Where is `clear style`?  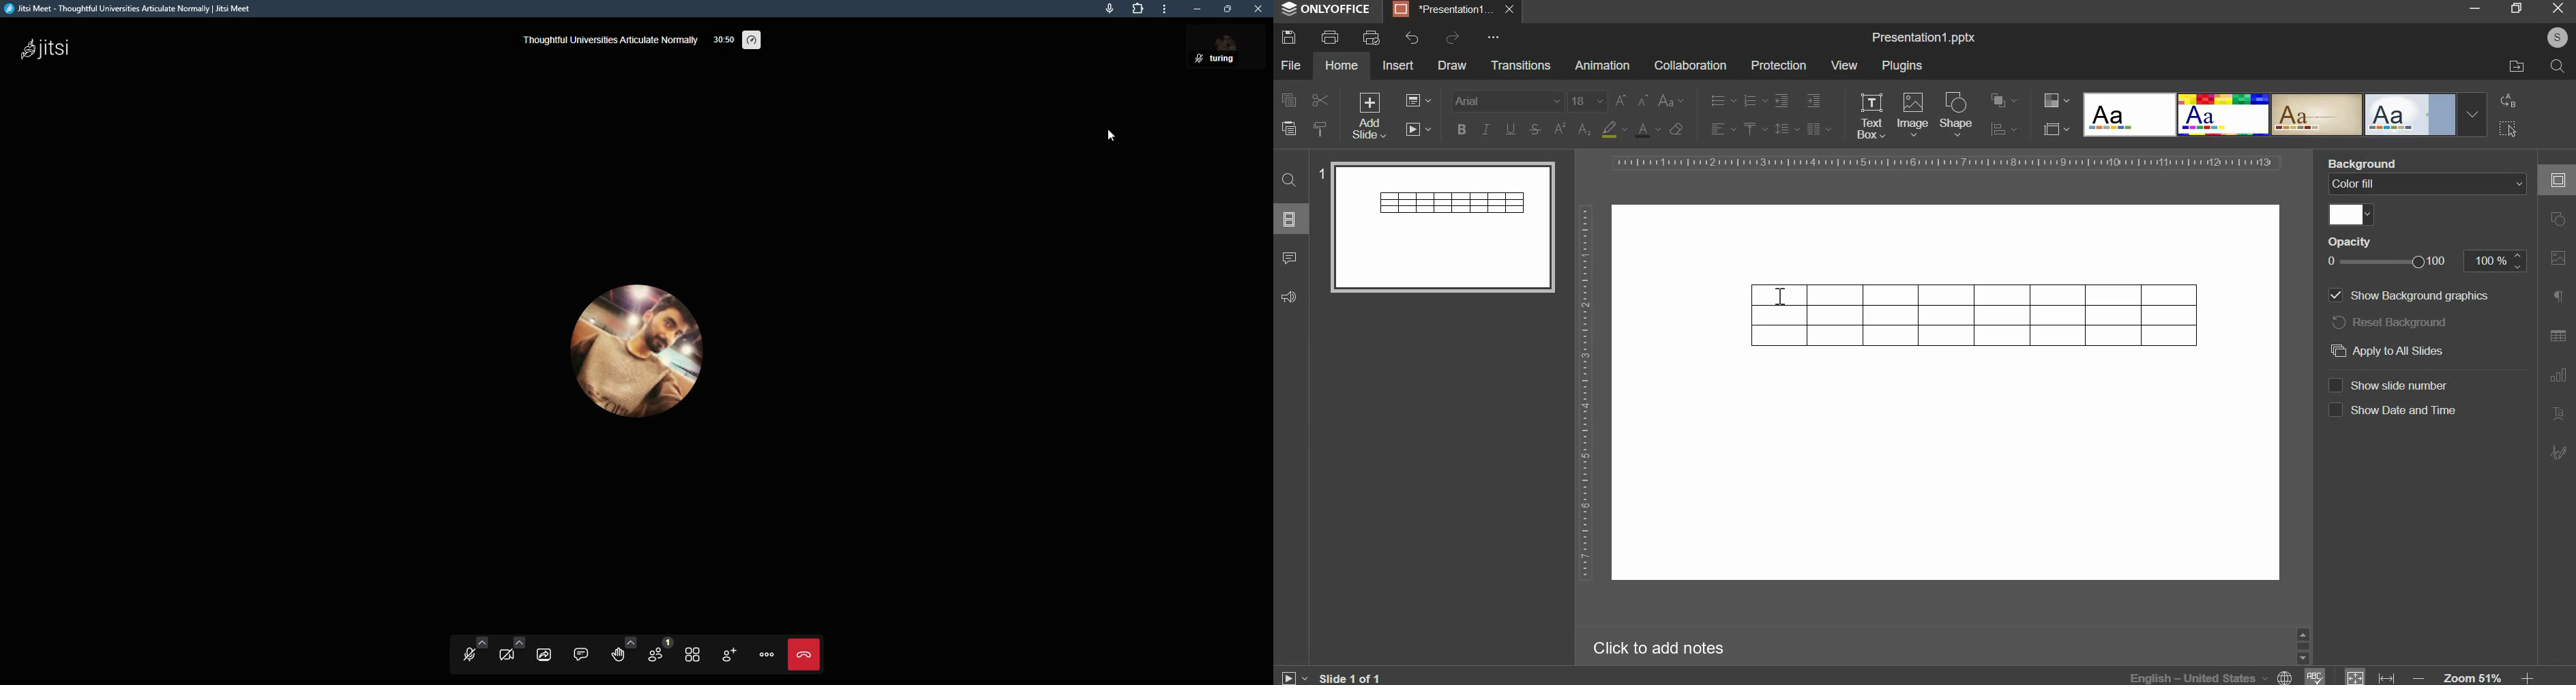
clear style is located at coordinates (1676, 128).